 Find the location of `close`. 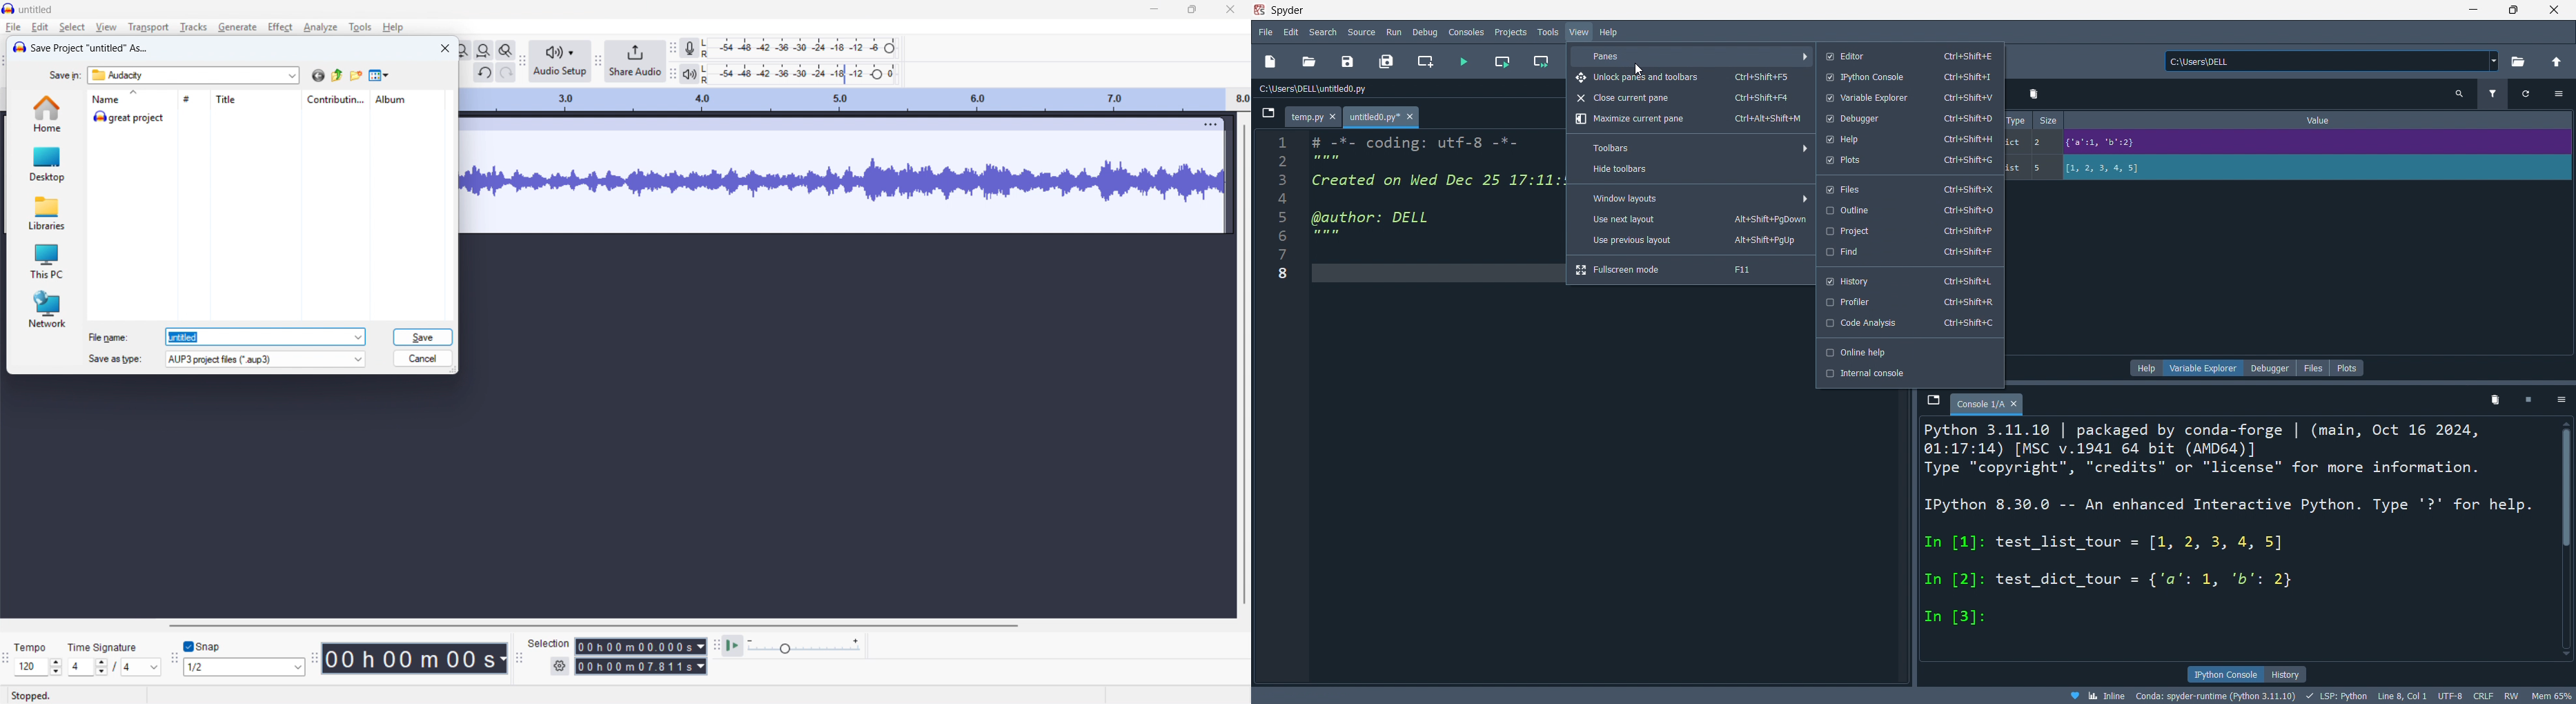

close is located at coordinates (2559, 10).